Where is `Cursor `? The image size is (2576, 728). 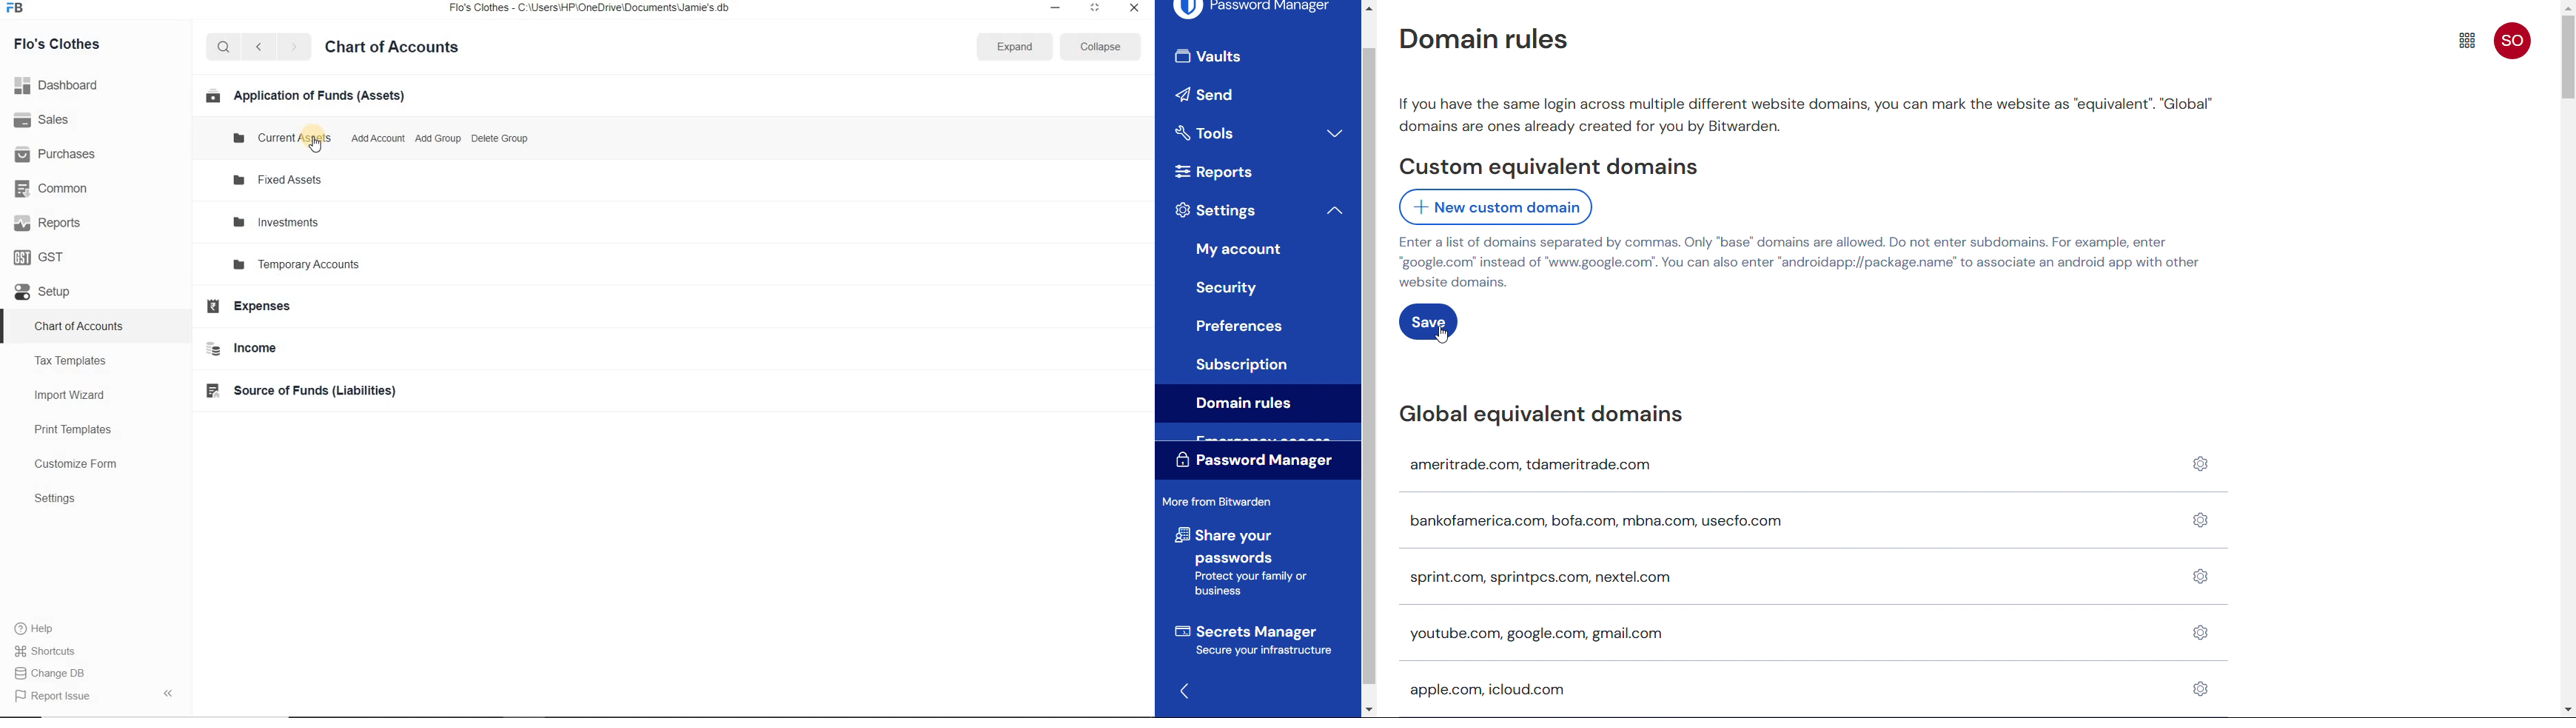 Cursor  is located at coordinates (1441, 335).